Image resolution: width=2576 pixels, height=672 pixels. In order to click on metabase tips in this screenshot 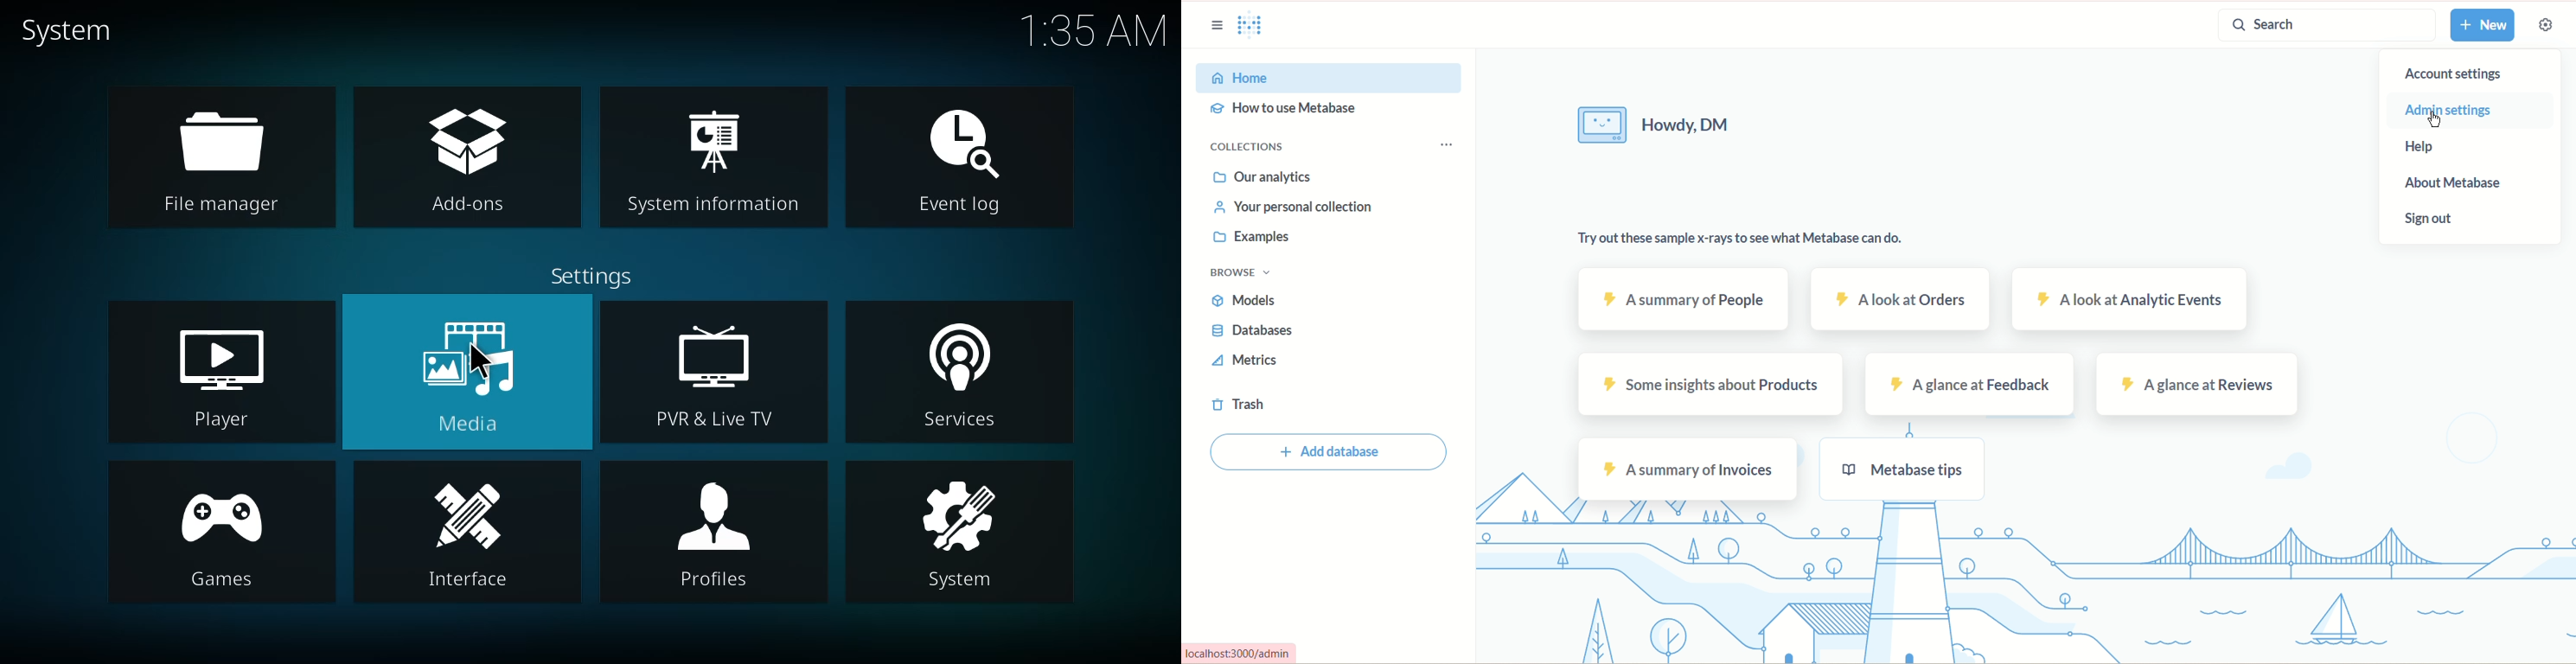, I will do `click(1901, 470)`.